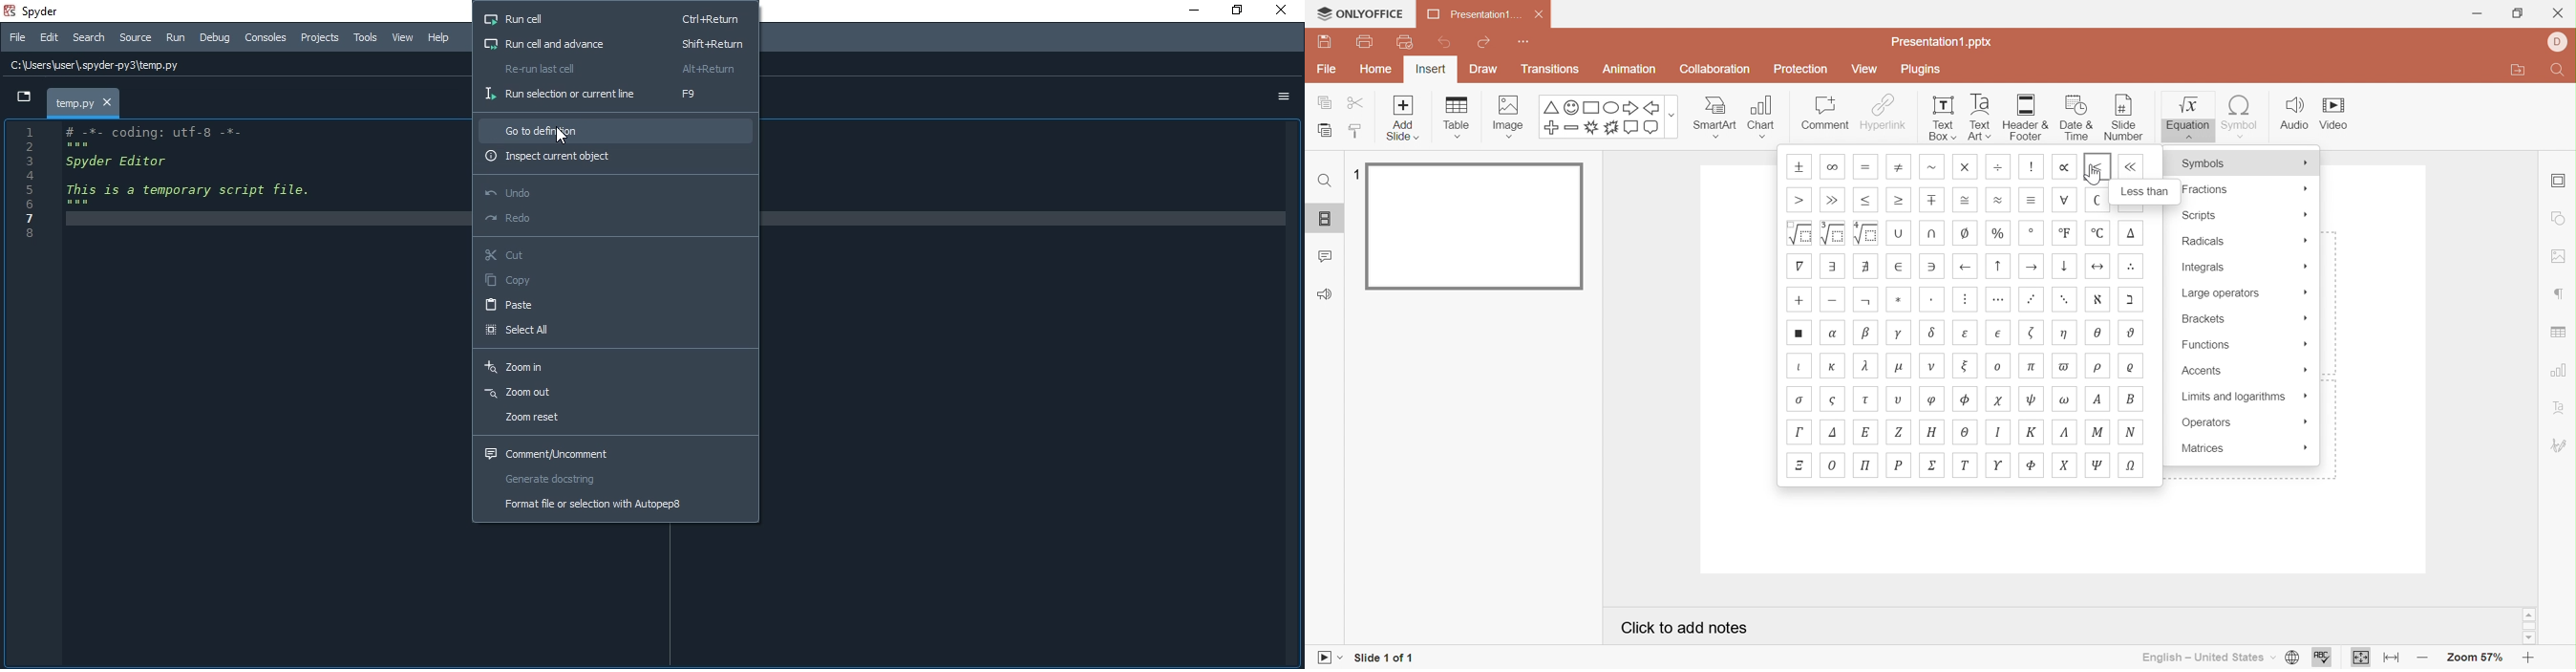 This screenshot has height=672, width=2576. I want to click on Redo, so click(612, 222).